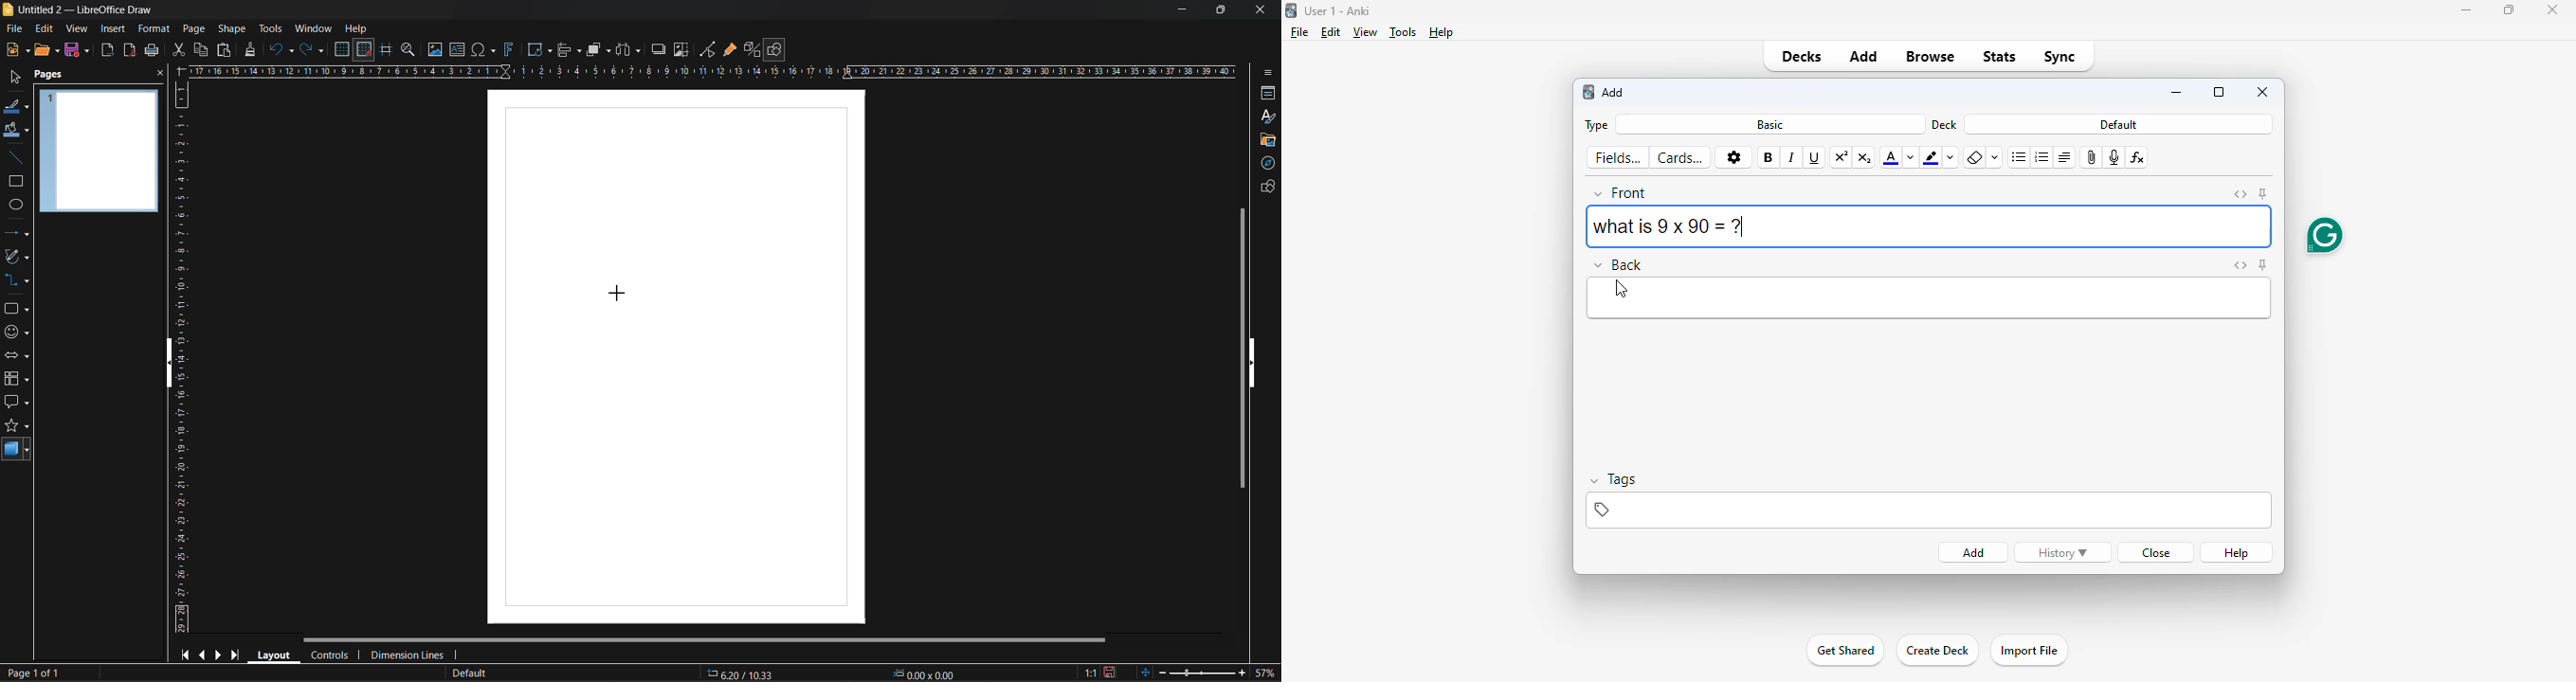 The height and width of the screenshot is (700, 2576). What do you see at coordinates (411, 51) in the screenshot?
I see `zoom` at bounding box center [411, 51].